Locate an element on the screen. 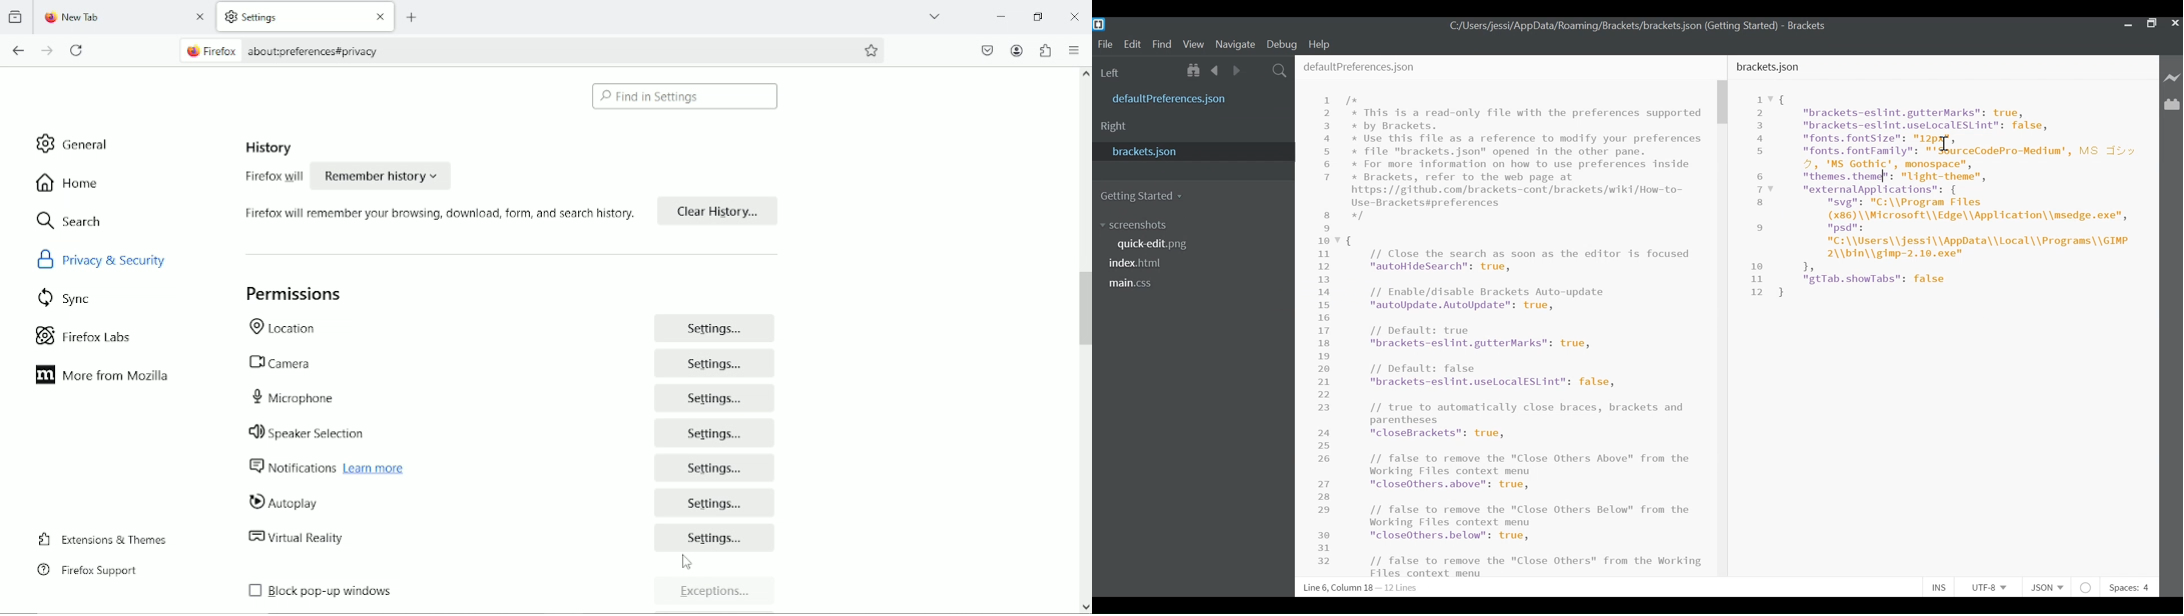 This screenshot has height=616, width=2184. Navigate Back is located at coordinates (1216, 70).